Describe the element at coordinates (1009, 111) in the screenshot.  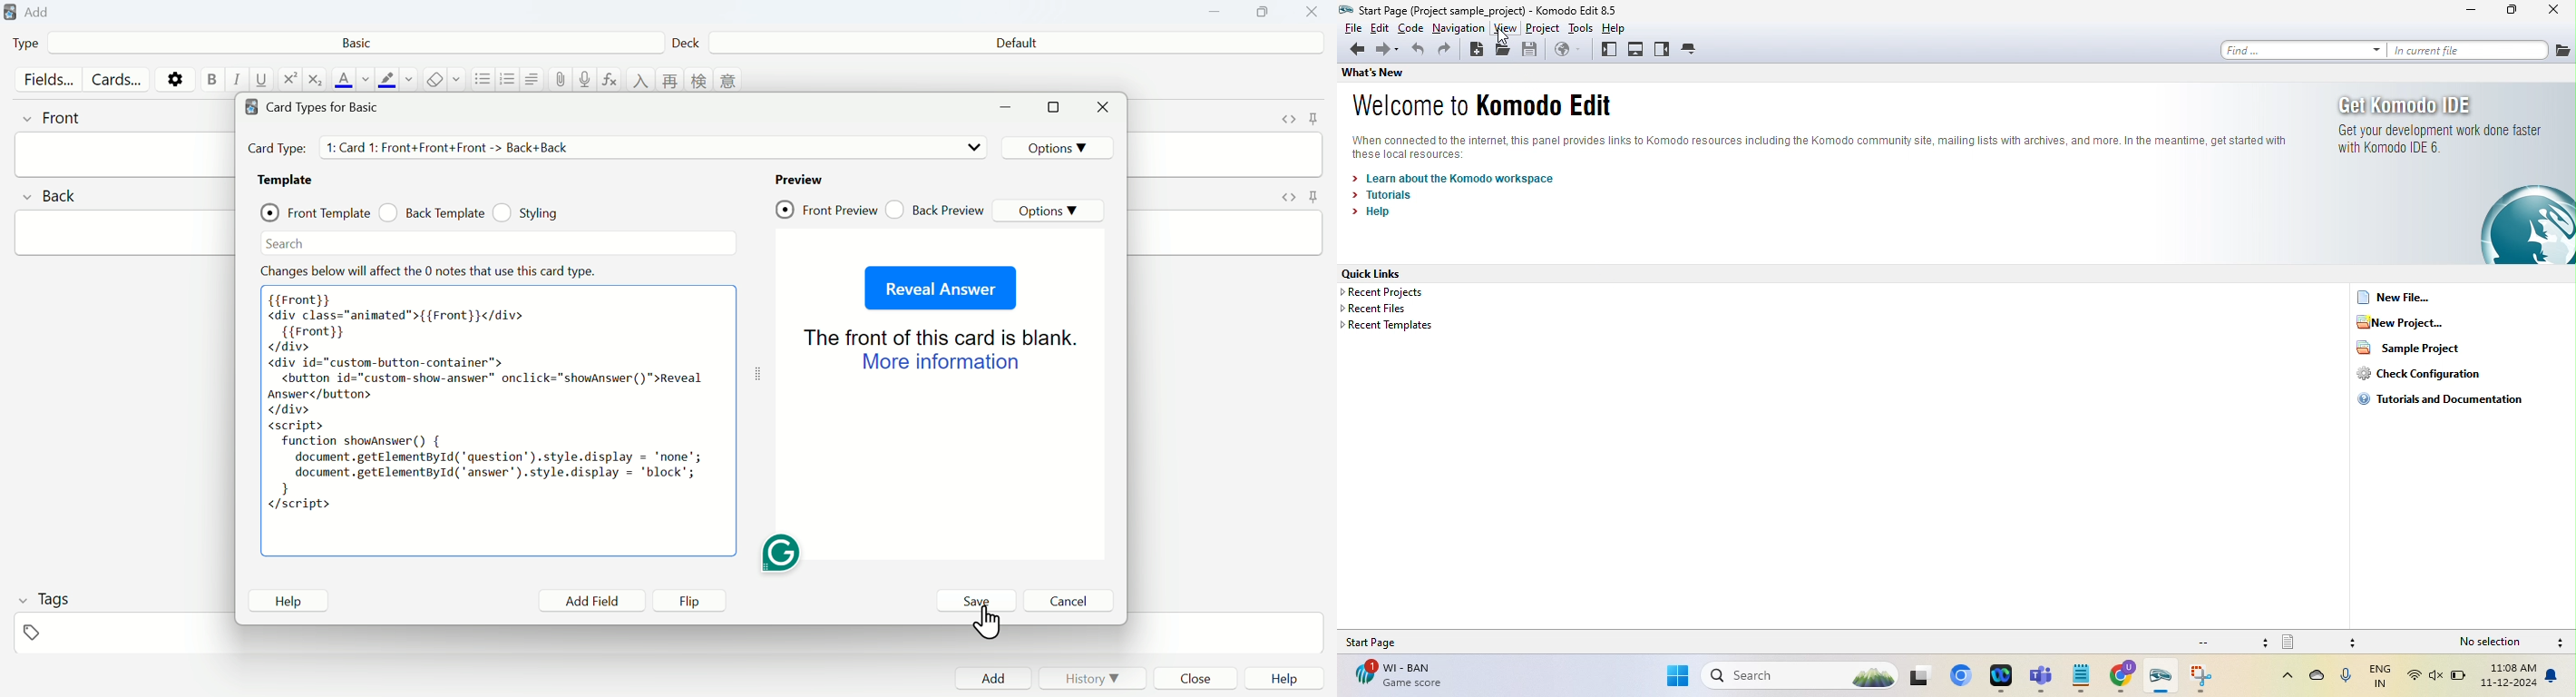
I see `minimize` at that location.